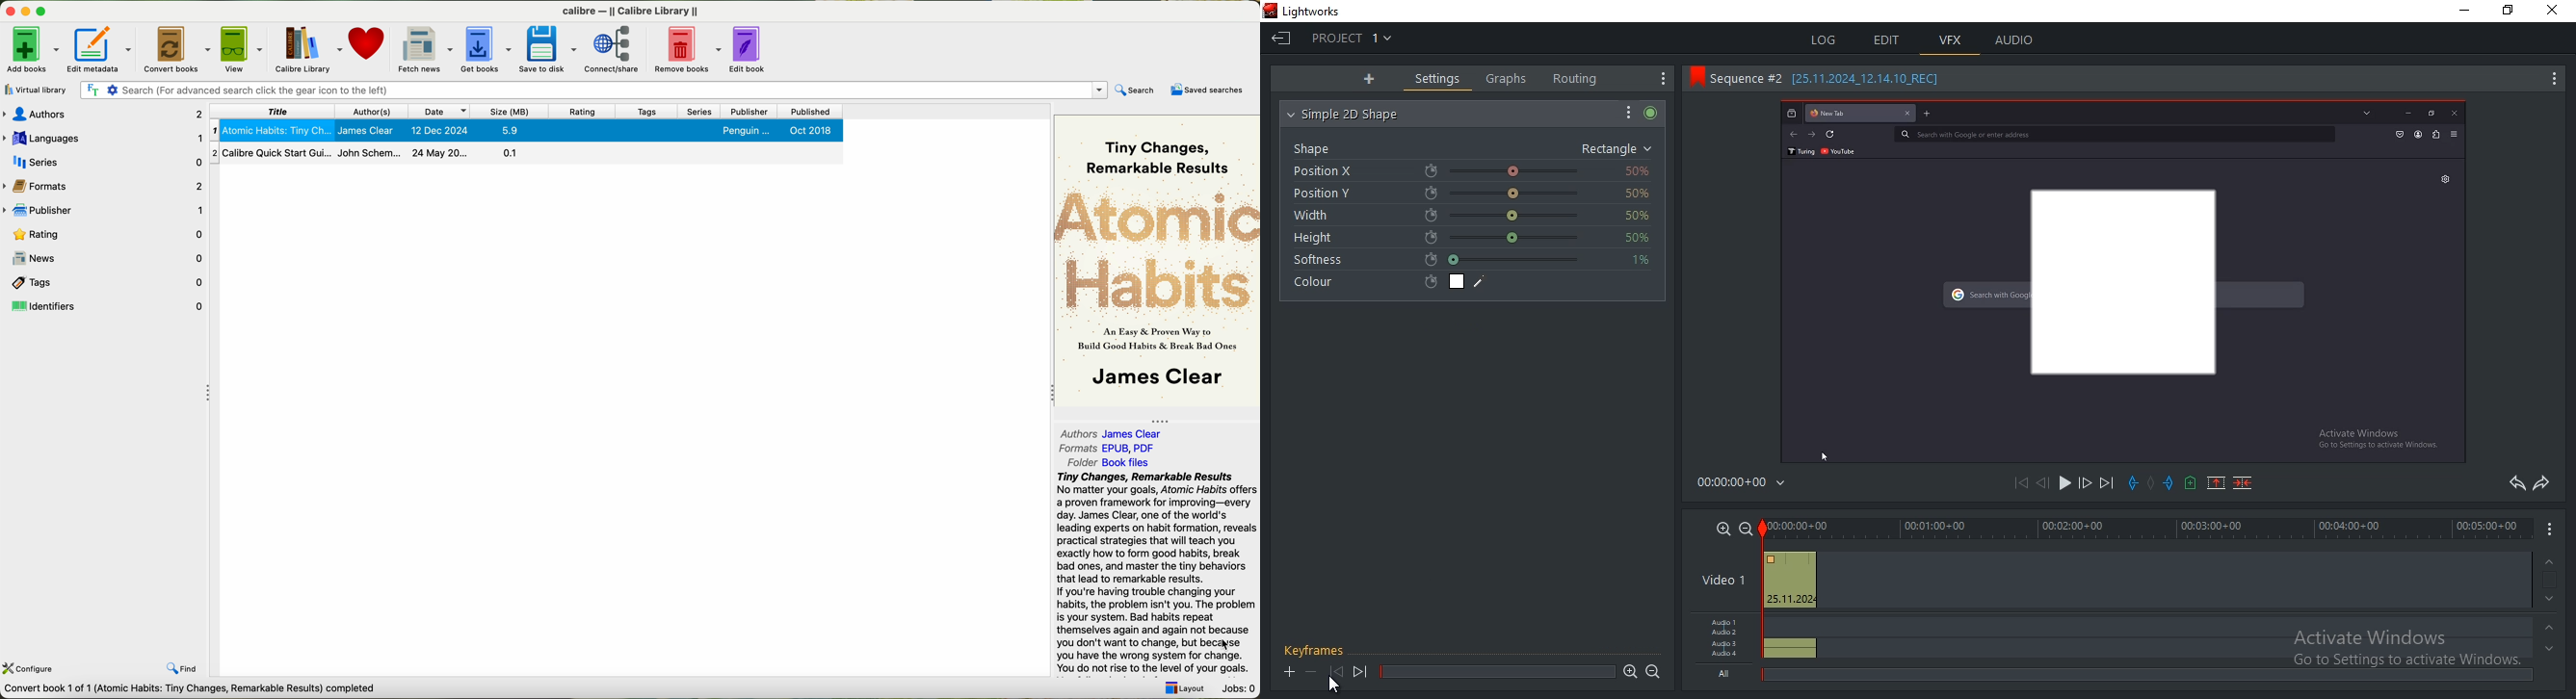 The width and height of the screenshot is (2576, 700). What do you see at coordinates (372, 111) in the screenshot?
I see `authors` at bounding box center [372, 111].